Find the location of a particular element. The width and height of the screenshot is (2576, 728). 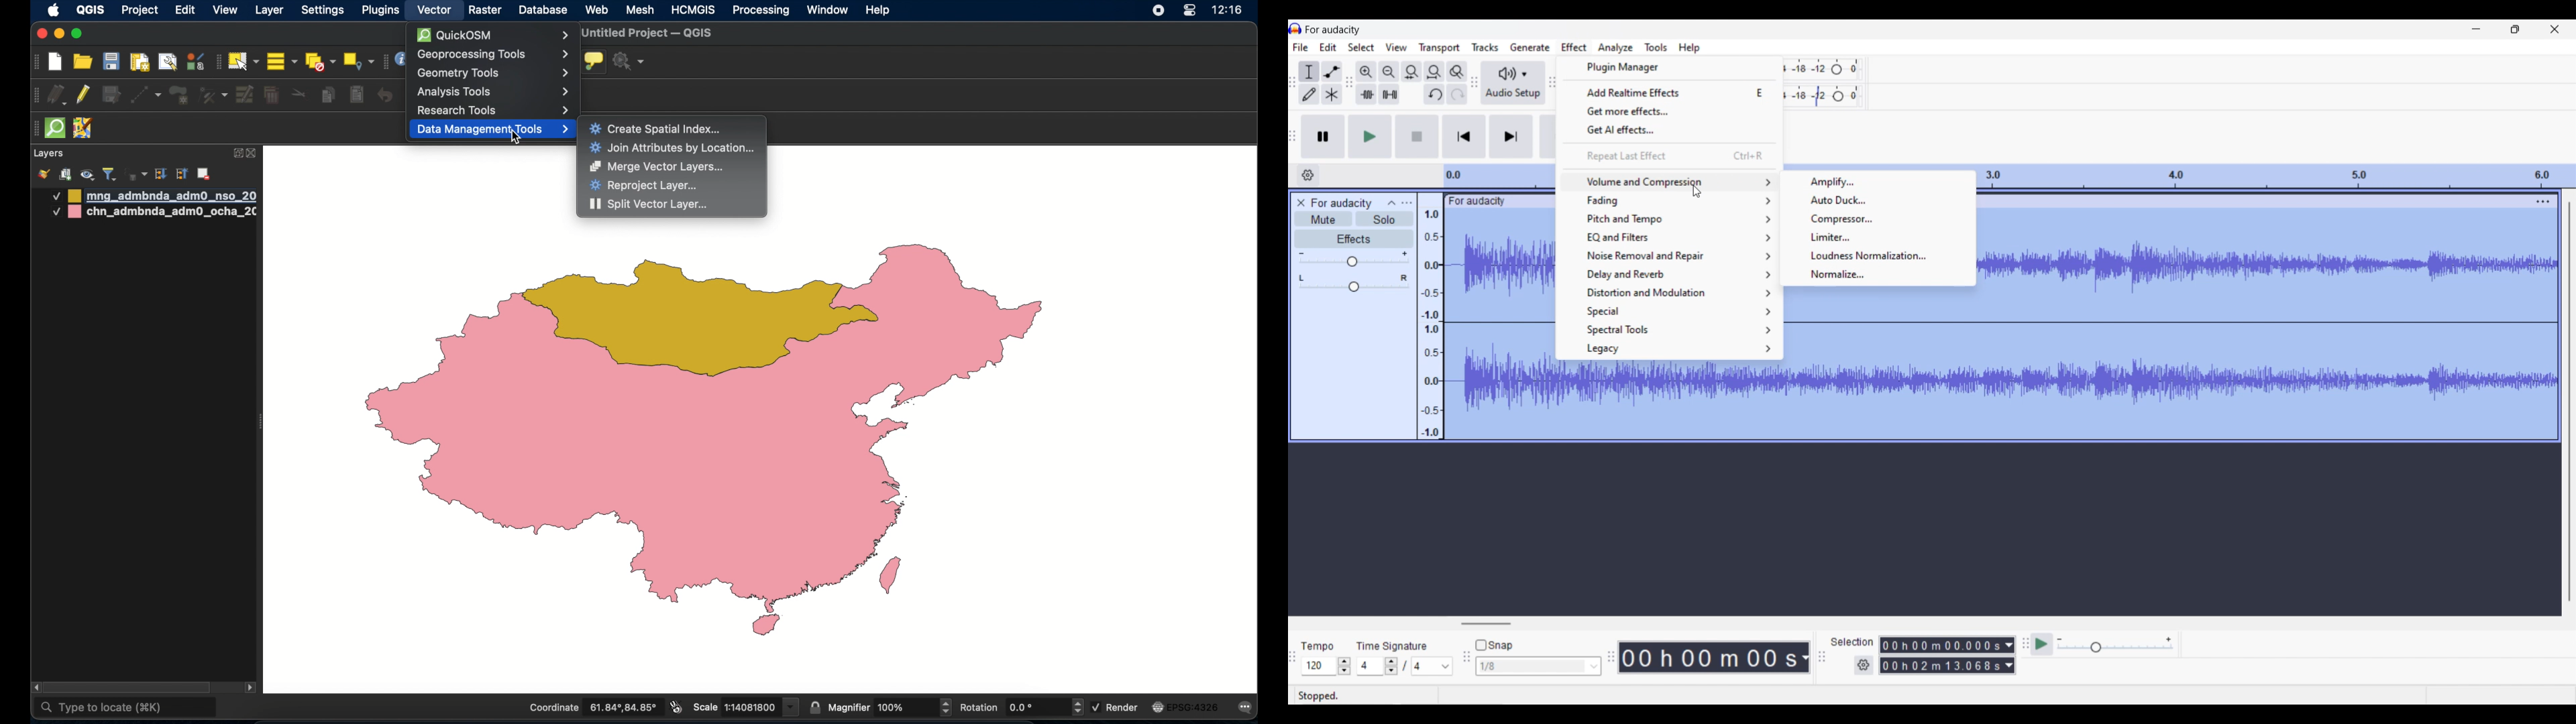

create new project is located at coordinates (56, 63).